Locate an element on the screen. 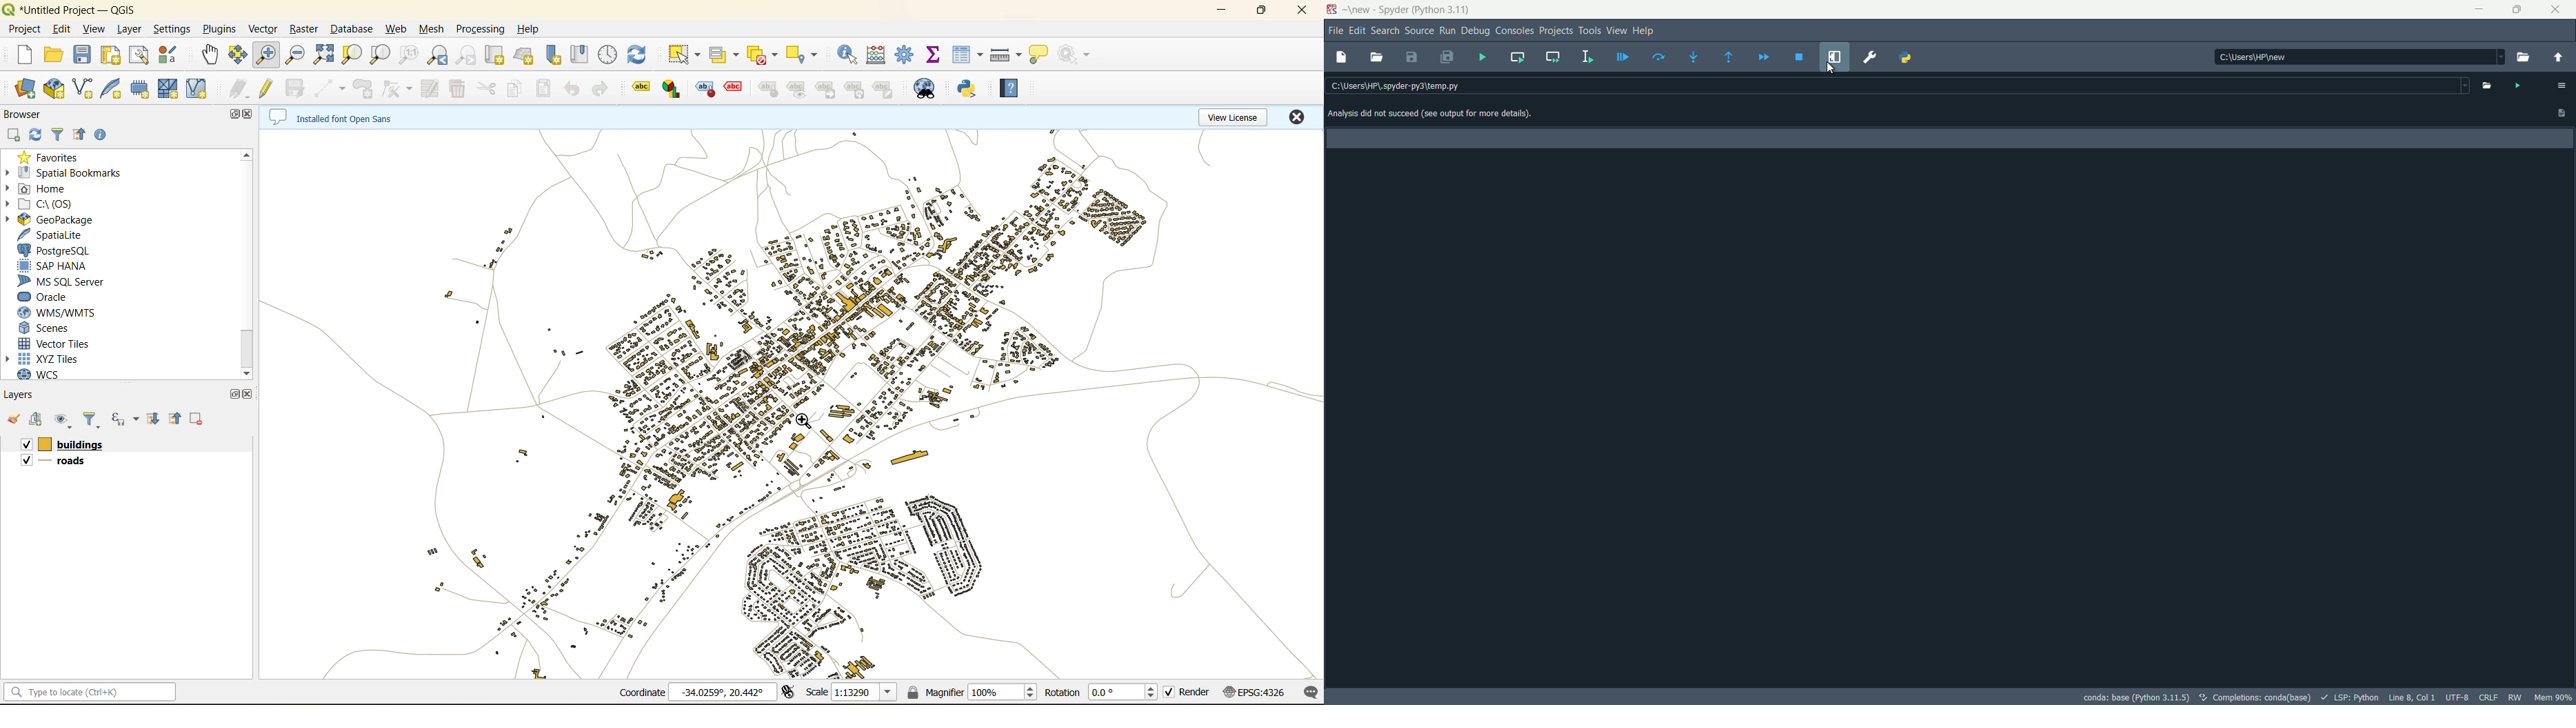 Image resolution: width=2576 pixels, height=728 pixels. toggle extents is located at coordinates (786, 695).